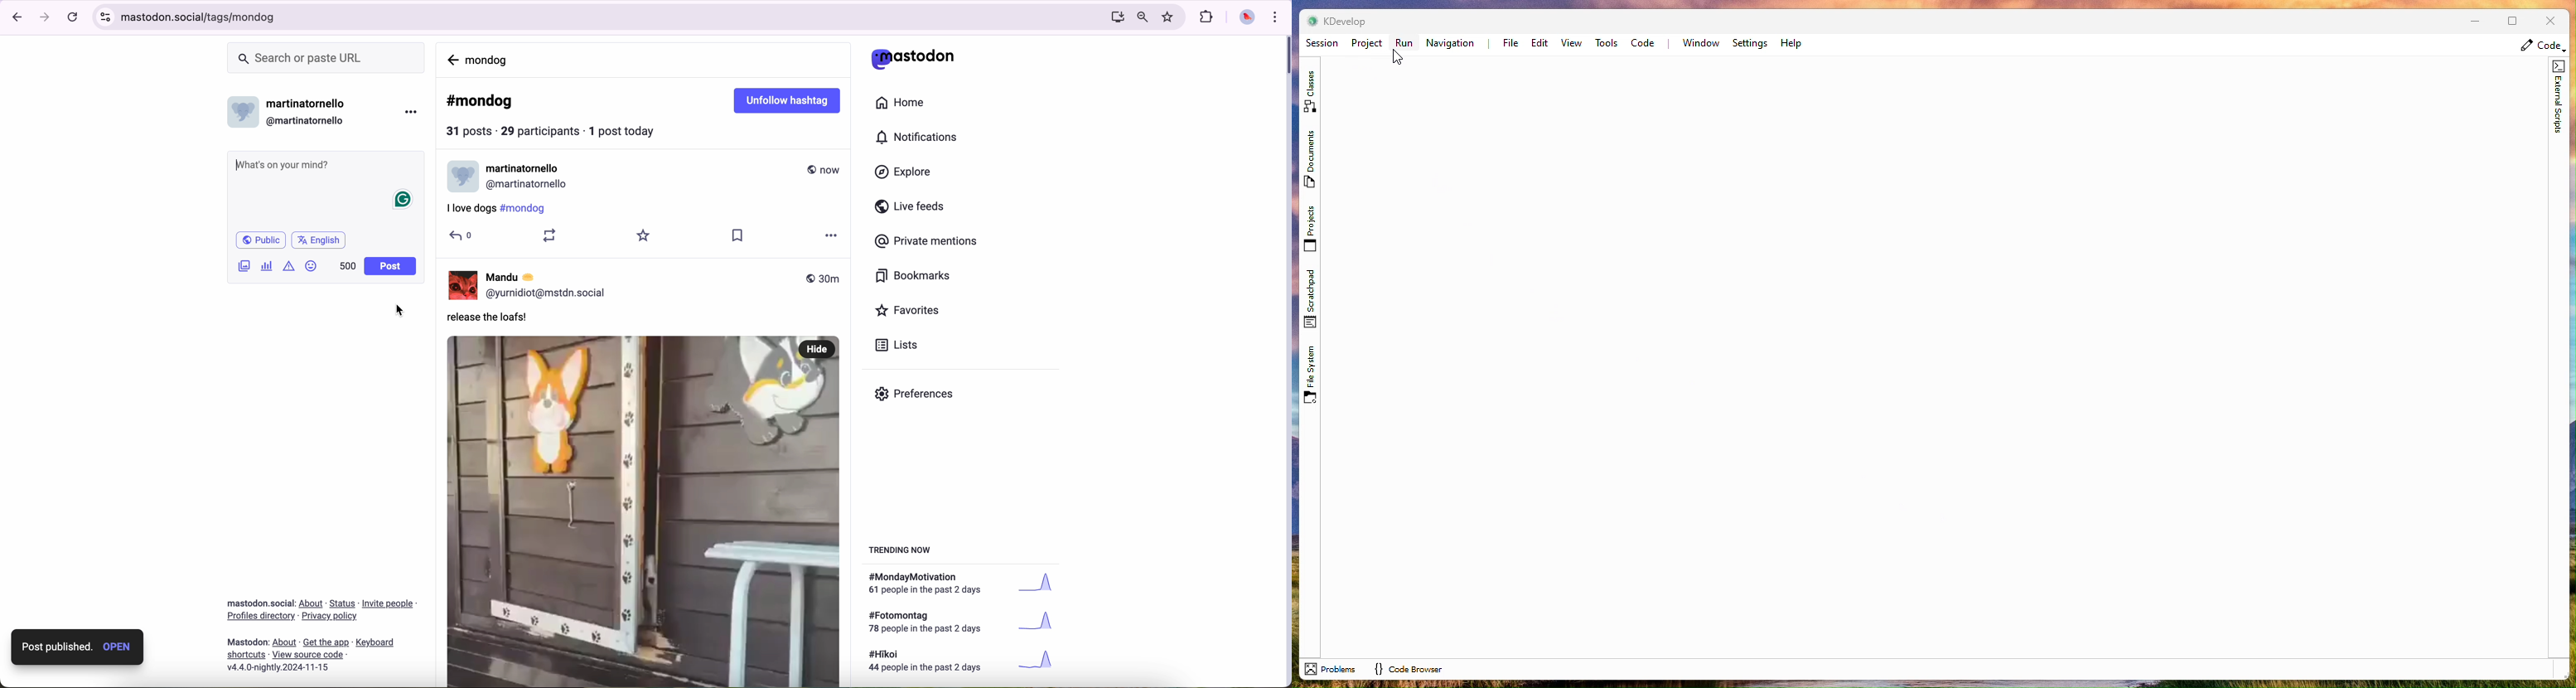  What do you see at coordinates (261, 616) in the screenshot?
I see `link` at bounding box center [261, 616].